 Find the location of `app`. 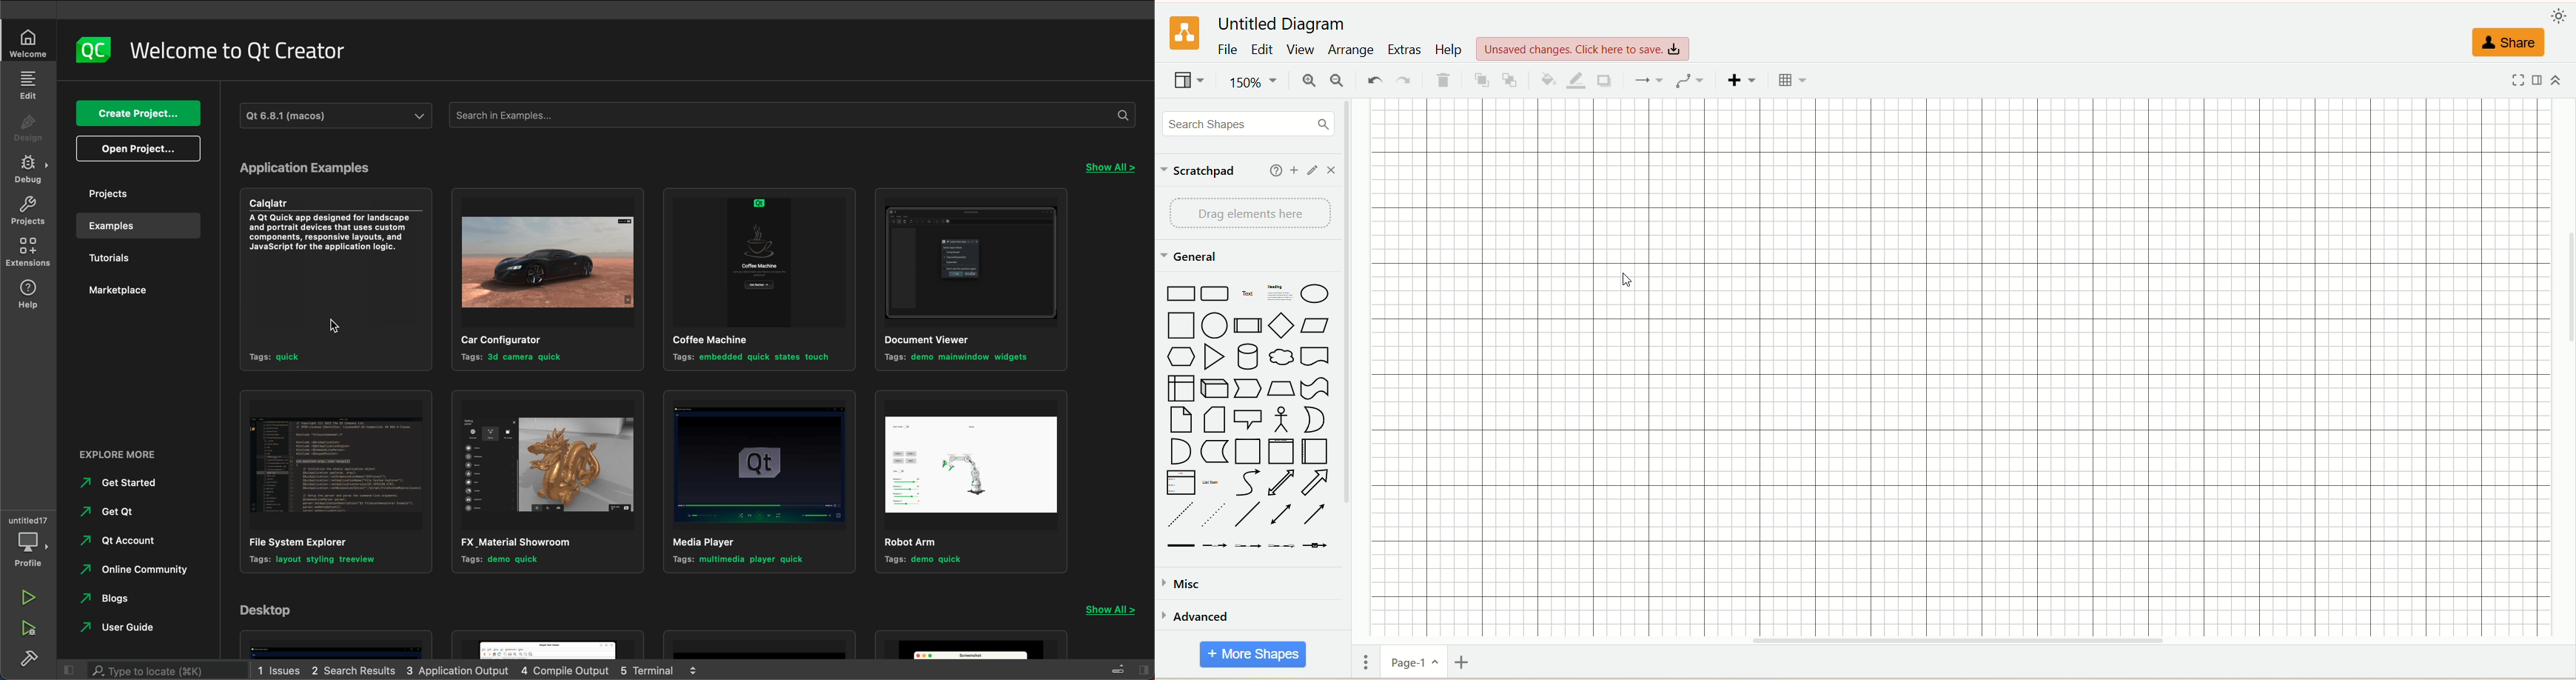

app is located at coordinates (973, 645).